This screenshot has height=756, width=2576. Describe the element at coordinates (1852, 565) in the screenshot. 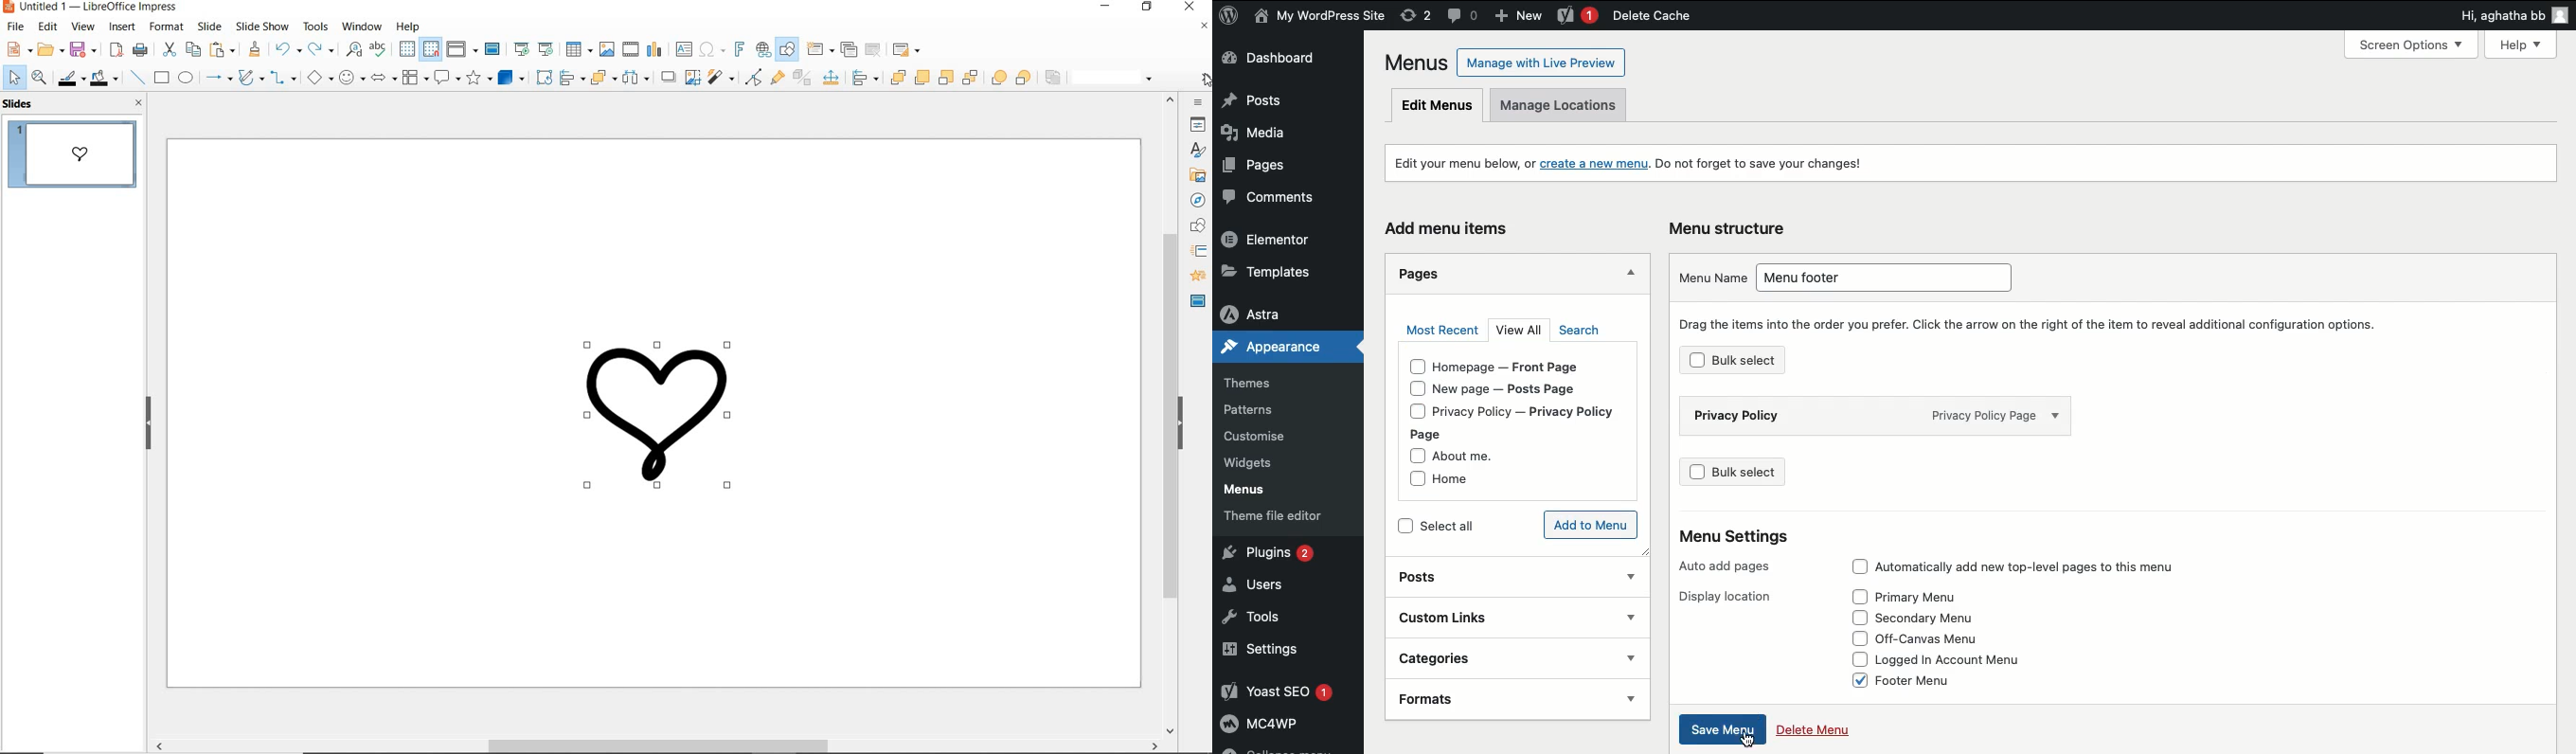

I see `Check box` at that location.